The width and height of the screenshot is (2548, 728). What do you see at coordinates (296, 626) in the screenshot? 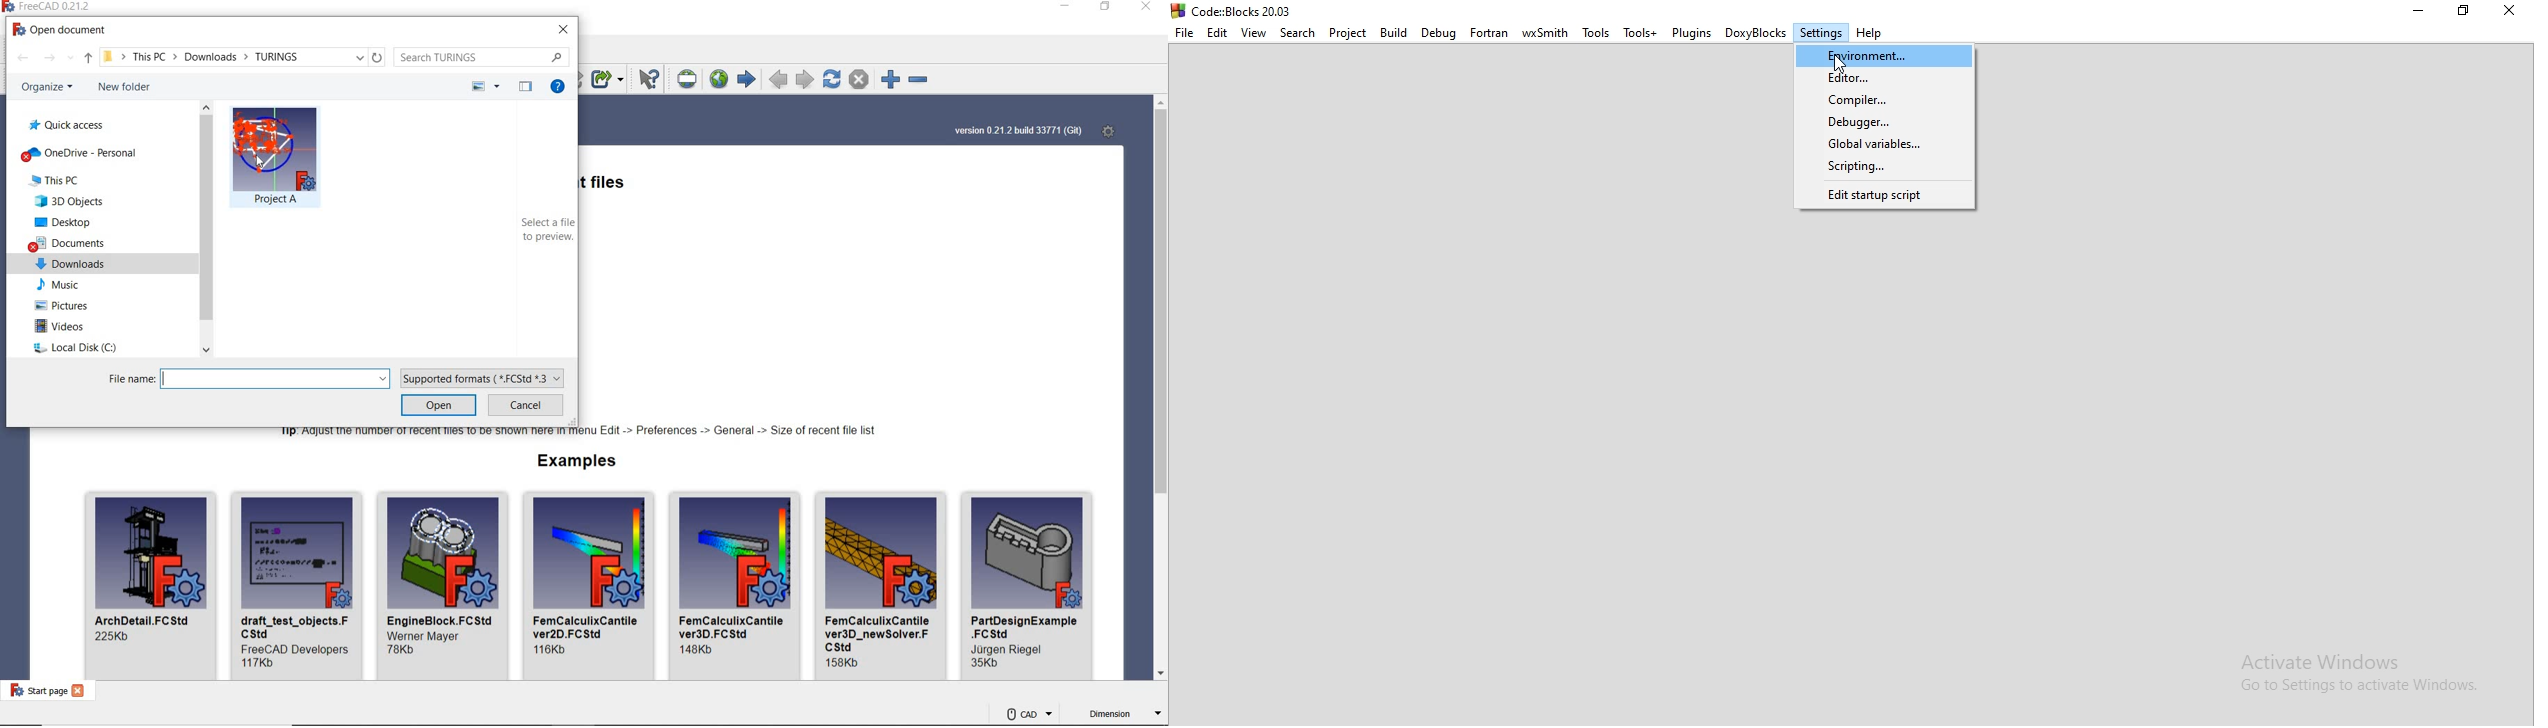
I see `name` at bounding box center [296, 626].